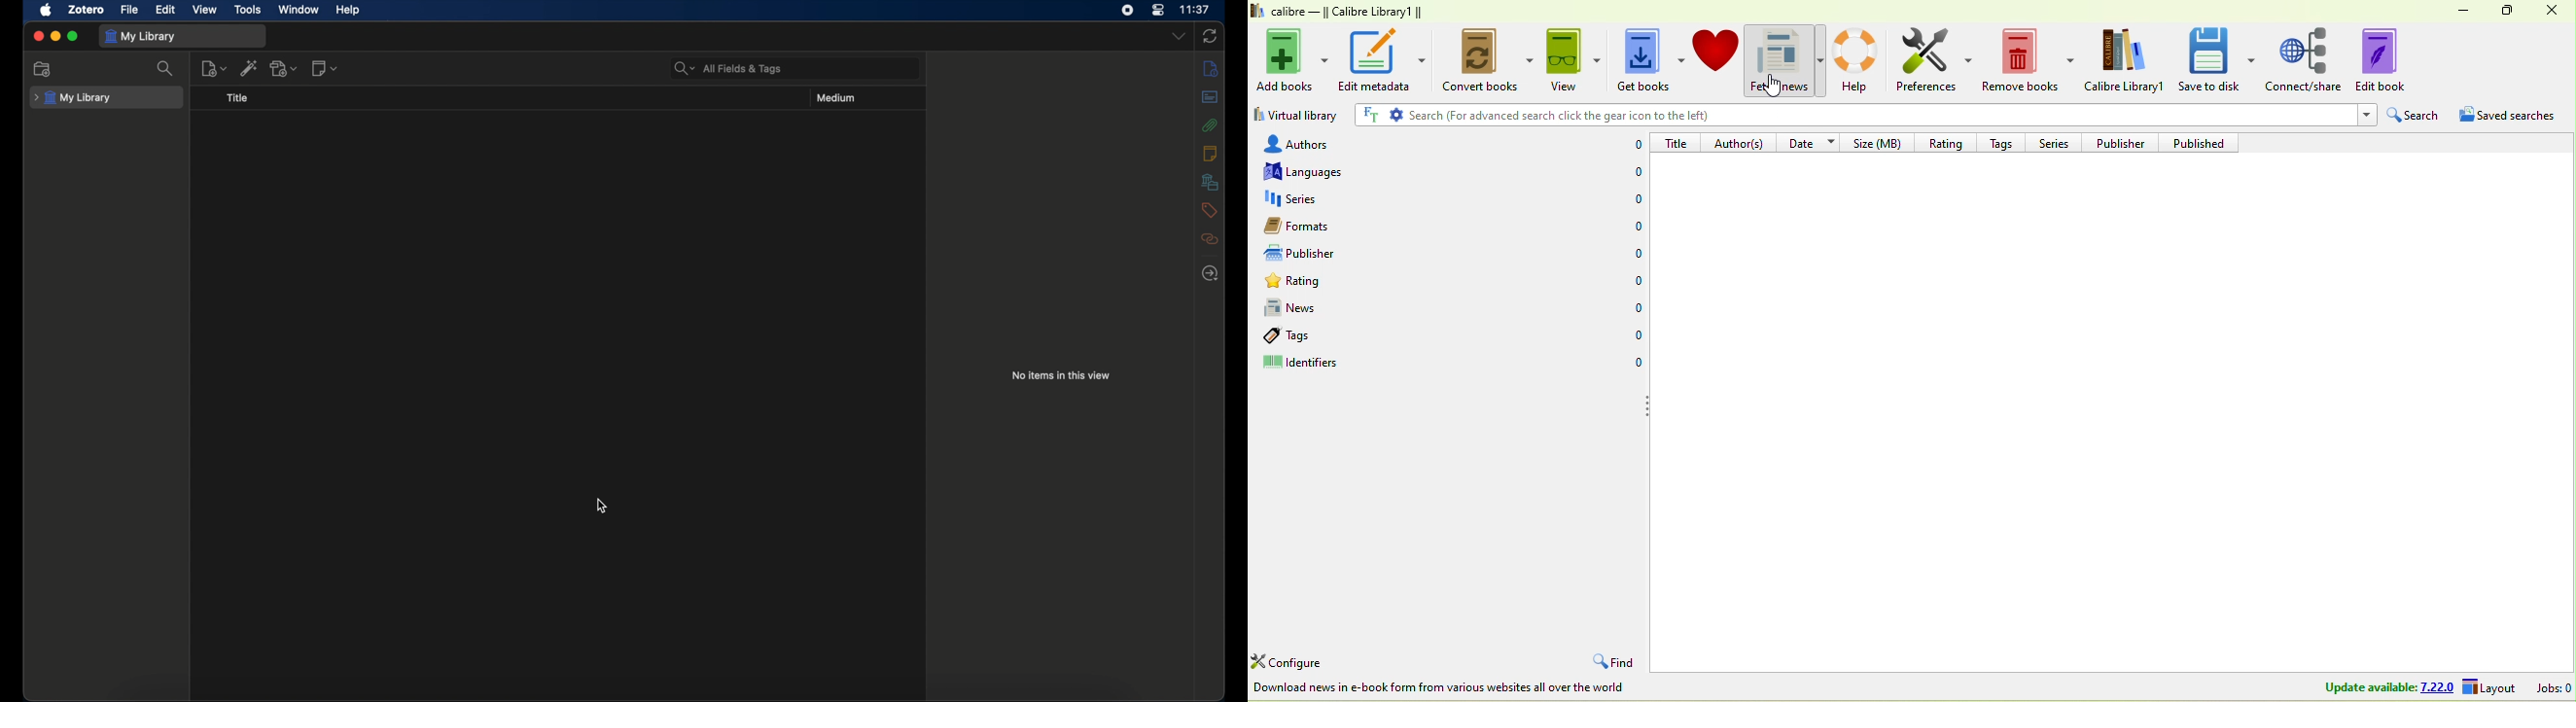  Describe the element at coordinates (1881, 144) in the screenshot. I see `size` at that location.